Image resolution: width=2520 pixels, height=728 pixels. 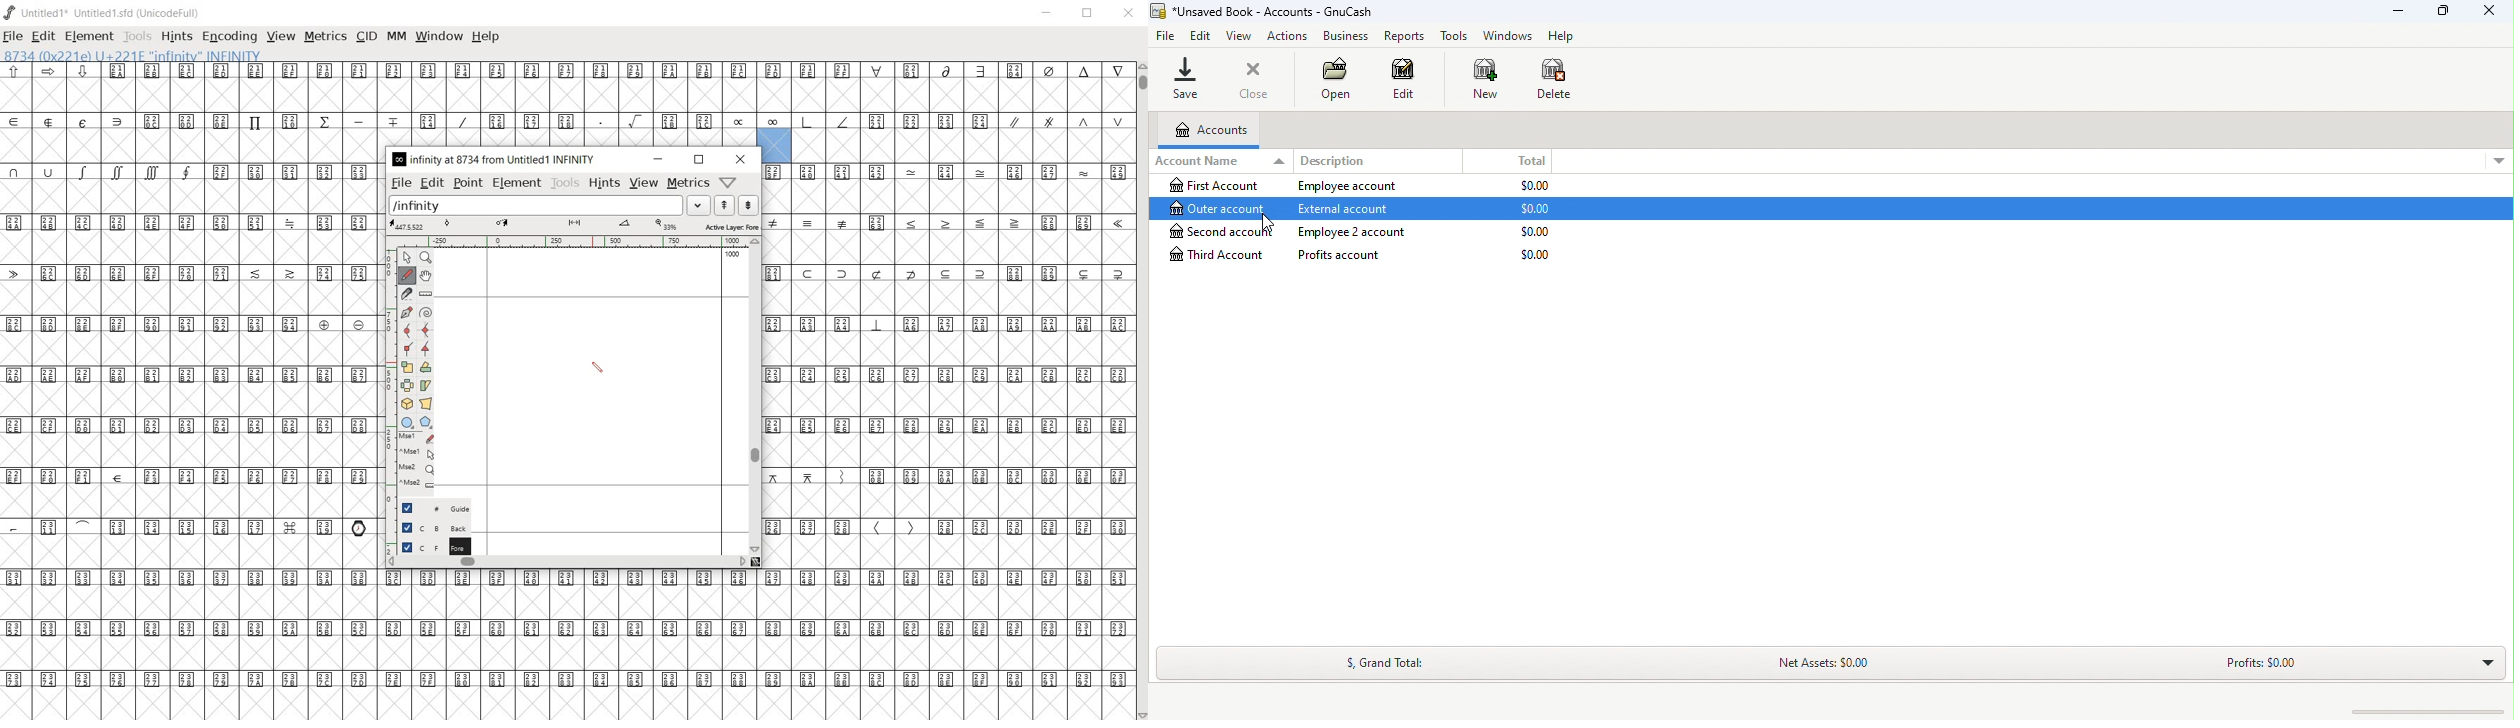 I want to click on rotate the selection in 3D and project back to plane, so click(x=405, y=403).